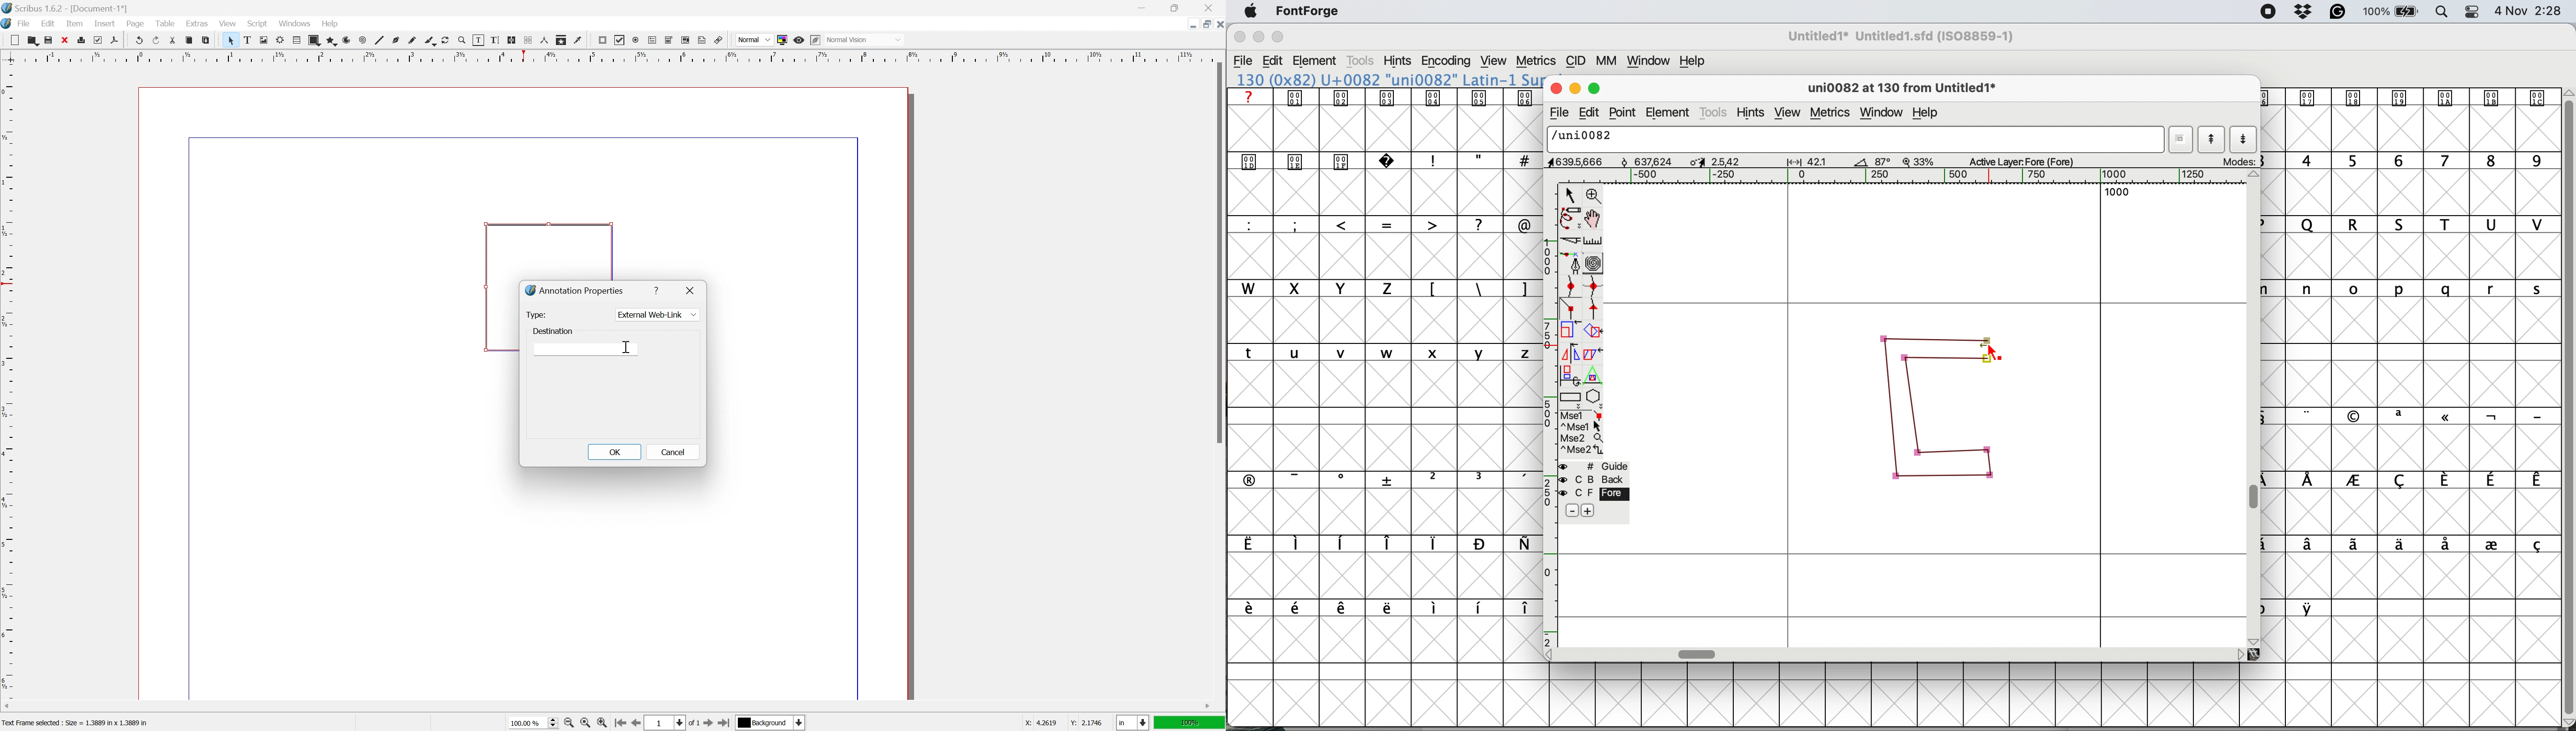 The image size is (2576, 756). I want to click on scroll bar, so click(1218, 252).